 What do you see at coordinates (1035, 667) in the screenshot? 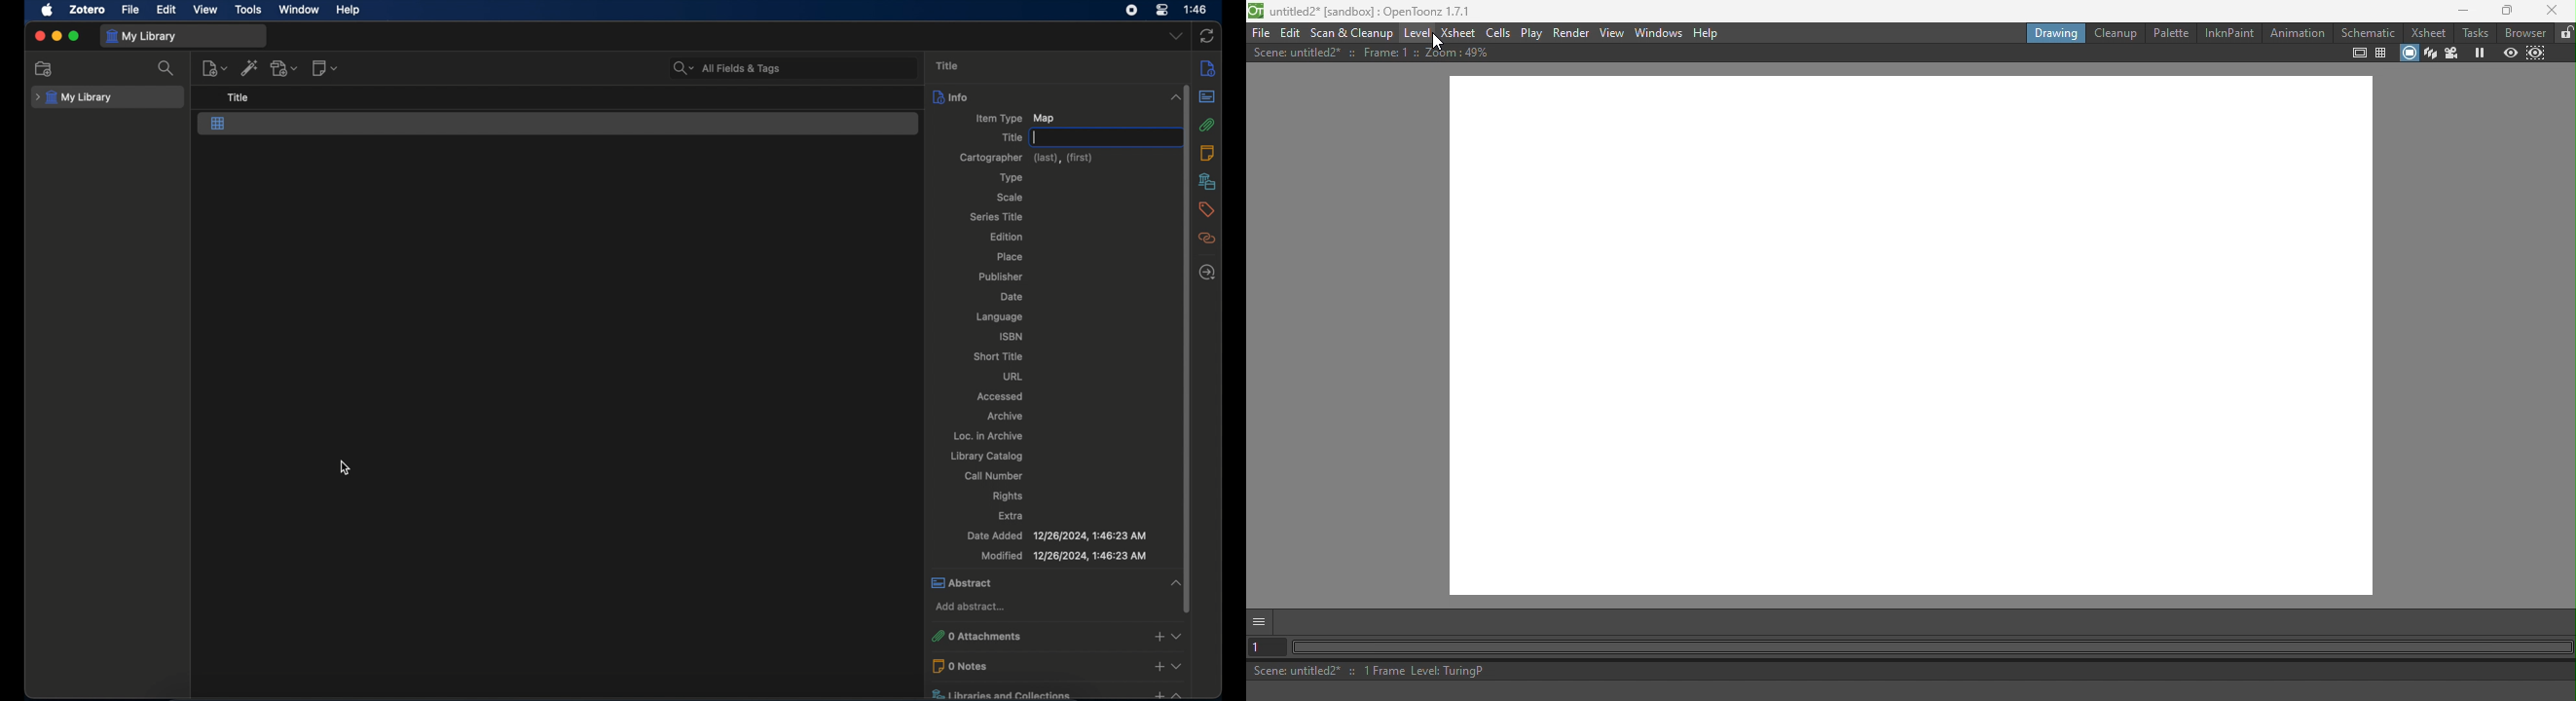
I see `0 notes` at bounding box center [1035, 667].